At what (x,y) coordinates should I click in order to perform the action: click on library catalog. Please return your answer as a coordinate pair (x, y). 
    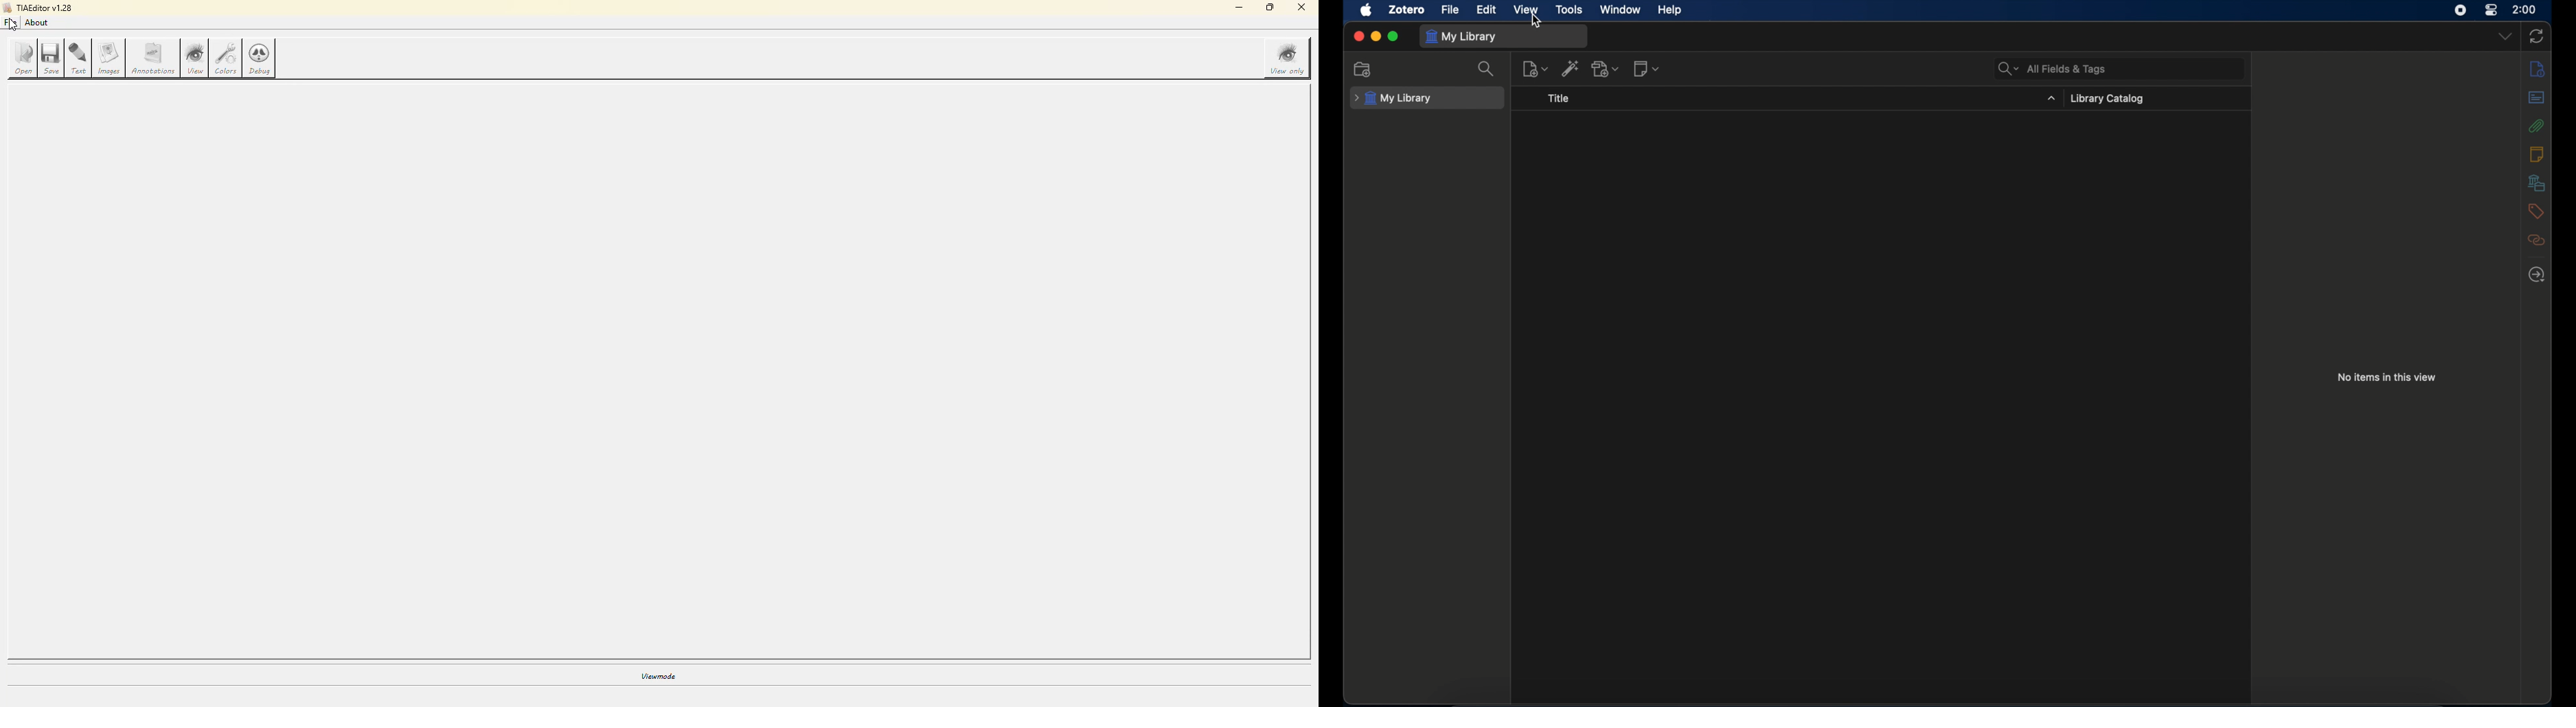
    Looking at the image, I should click on (2107, 99).